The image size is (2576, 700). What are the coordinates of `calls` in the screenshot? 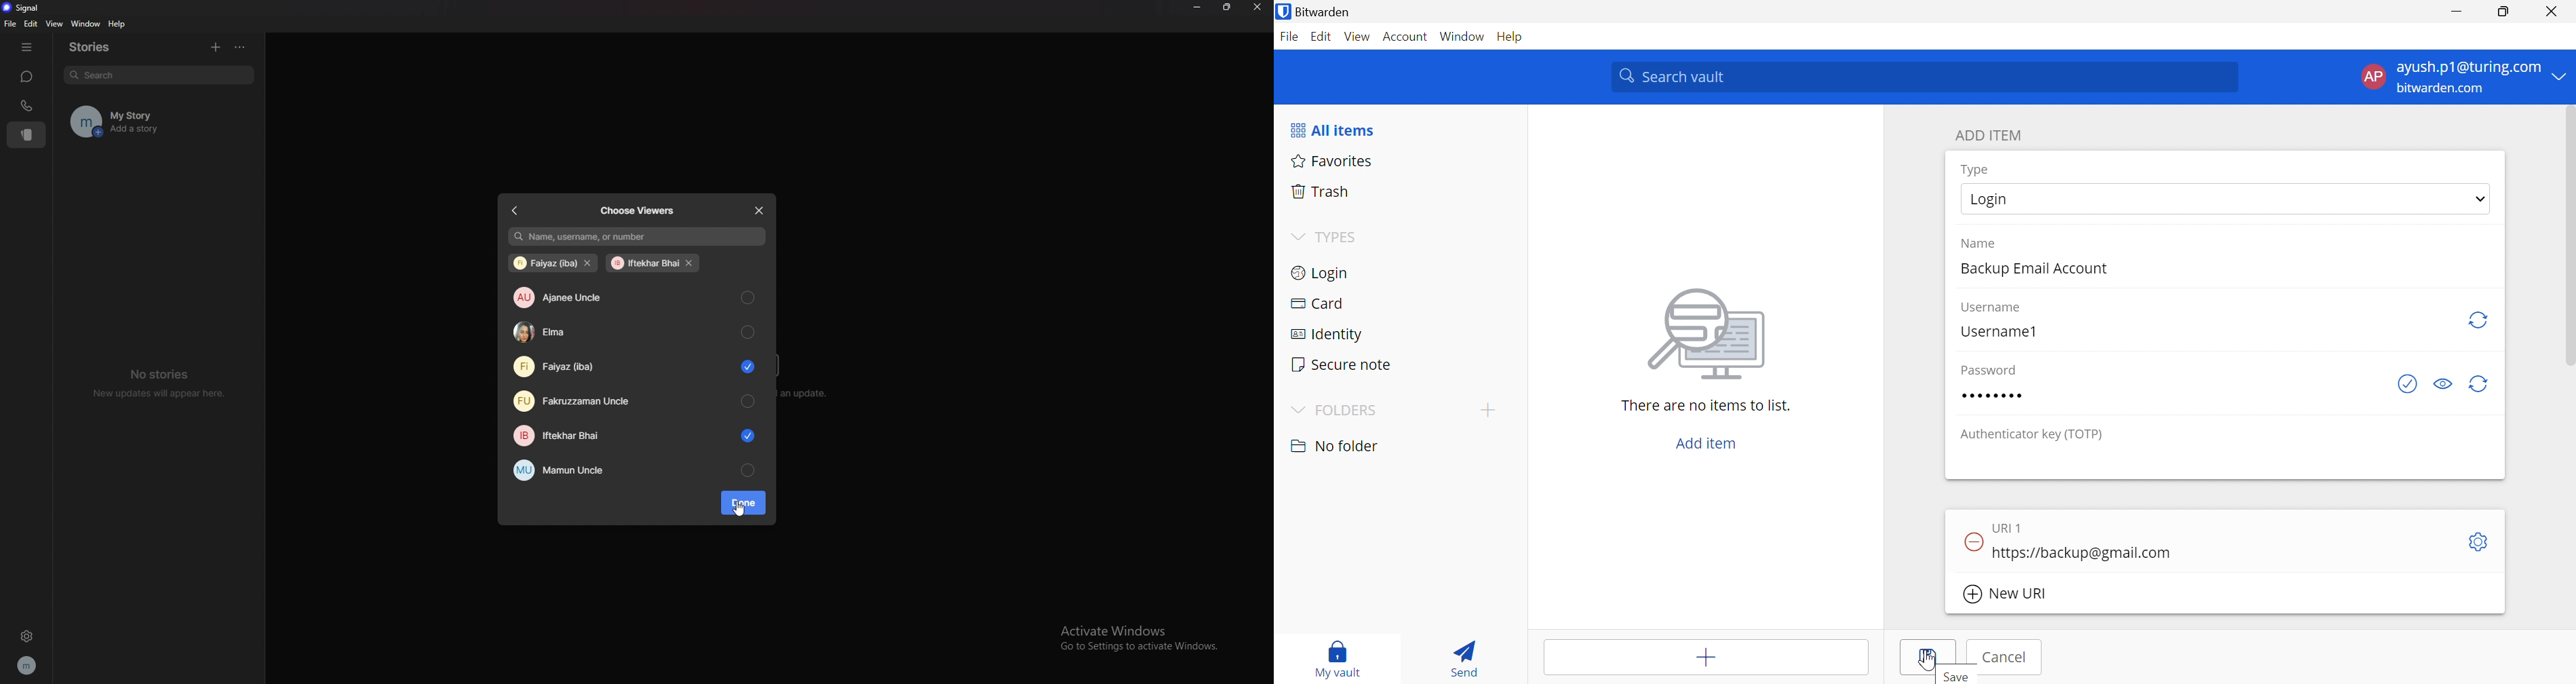 It's located at (26, 106).